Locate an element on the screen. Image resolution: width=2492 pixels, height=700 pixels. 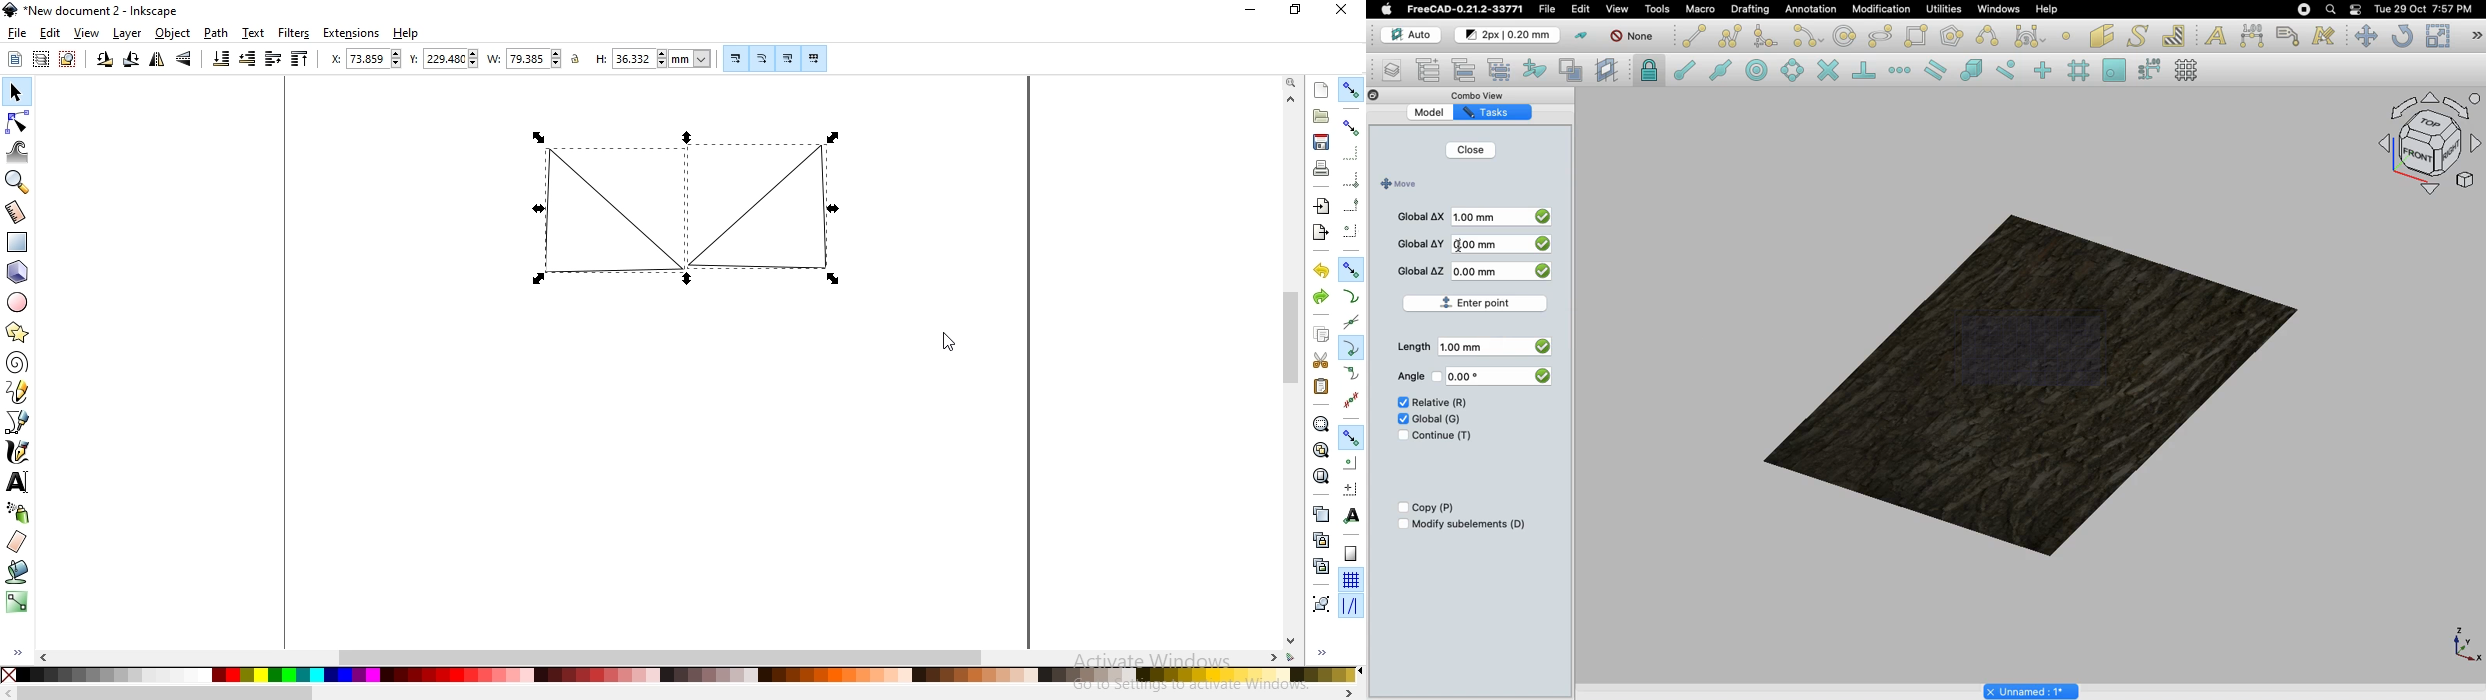
redo last action is located at coordinates (1320, 298).